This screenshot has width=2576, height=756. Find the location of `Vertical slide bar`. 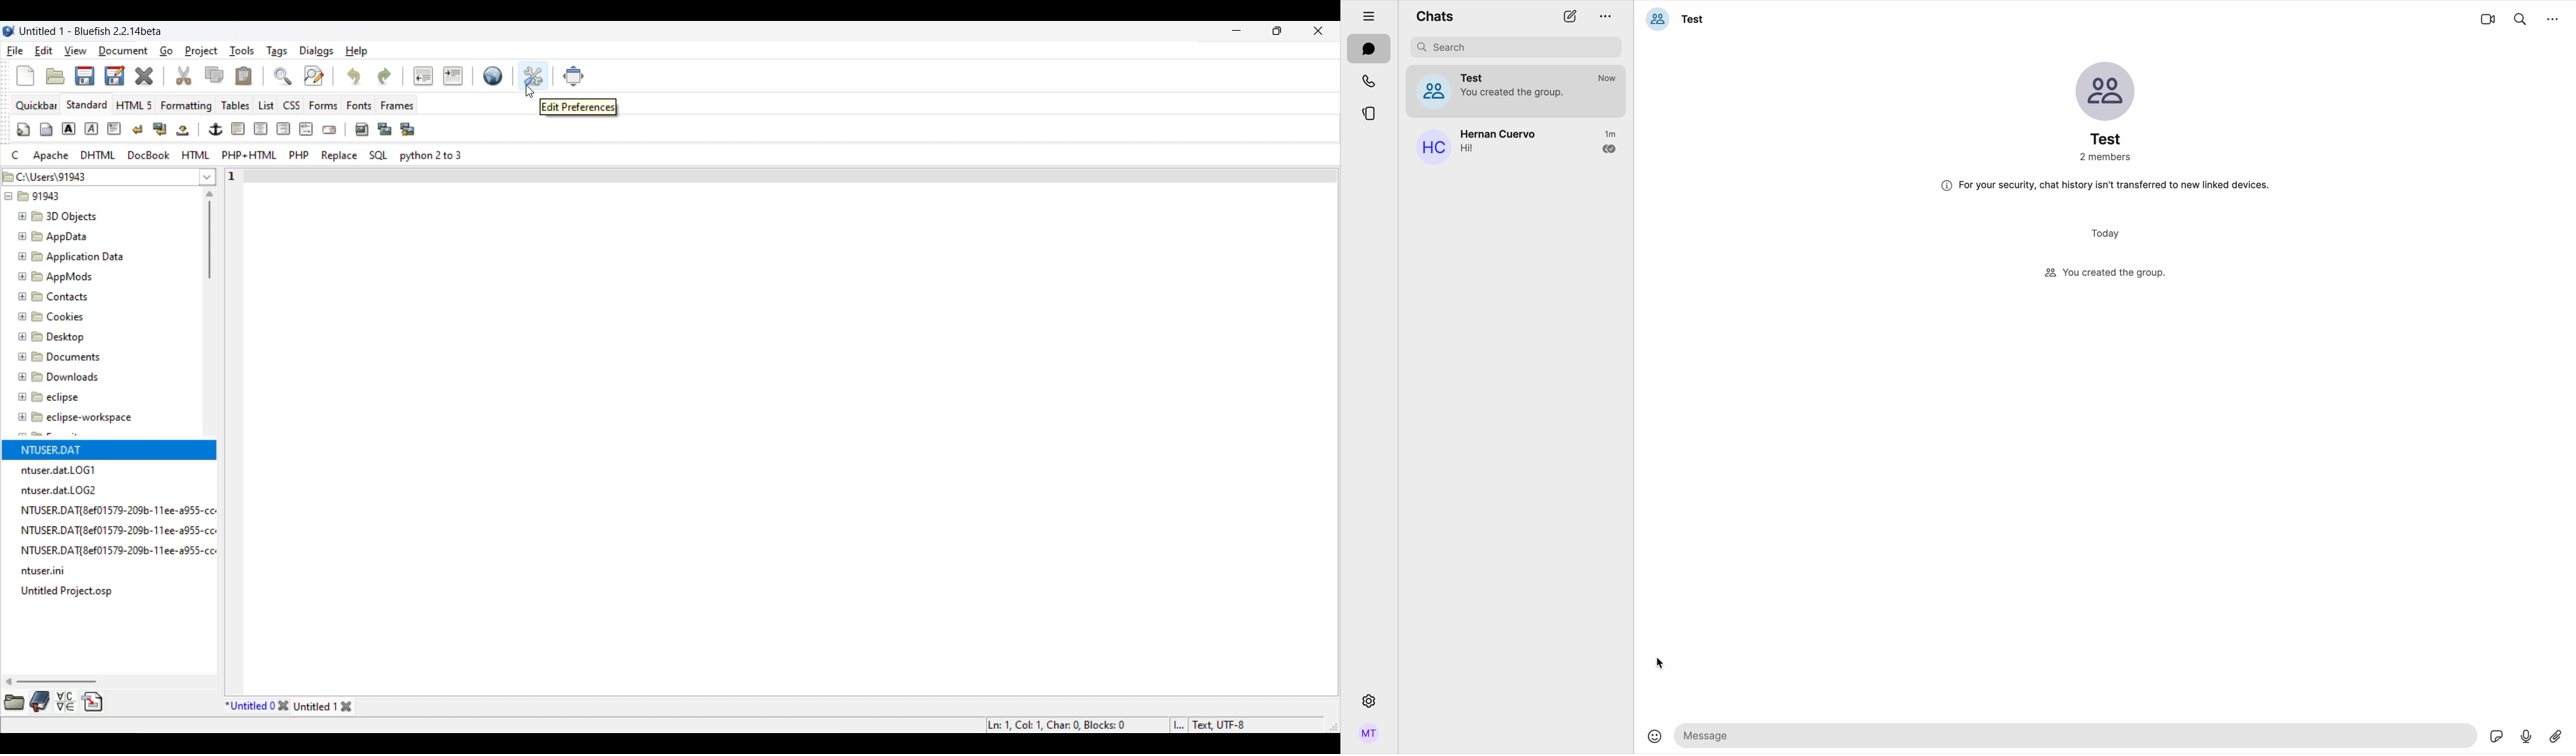

Vertical slide bar is located at coordinates (209, 235).